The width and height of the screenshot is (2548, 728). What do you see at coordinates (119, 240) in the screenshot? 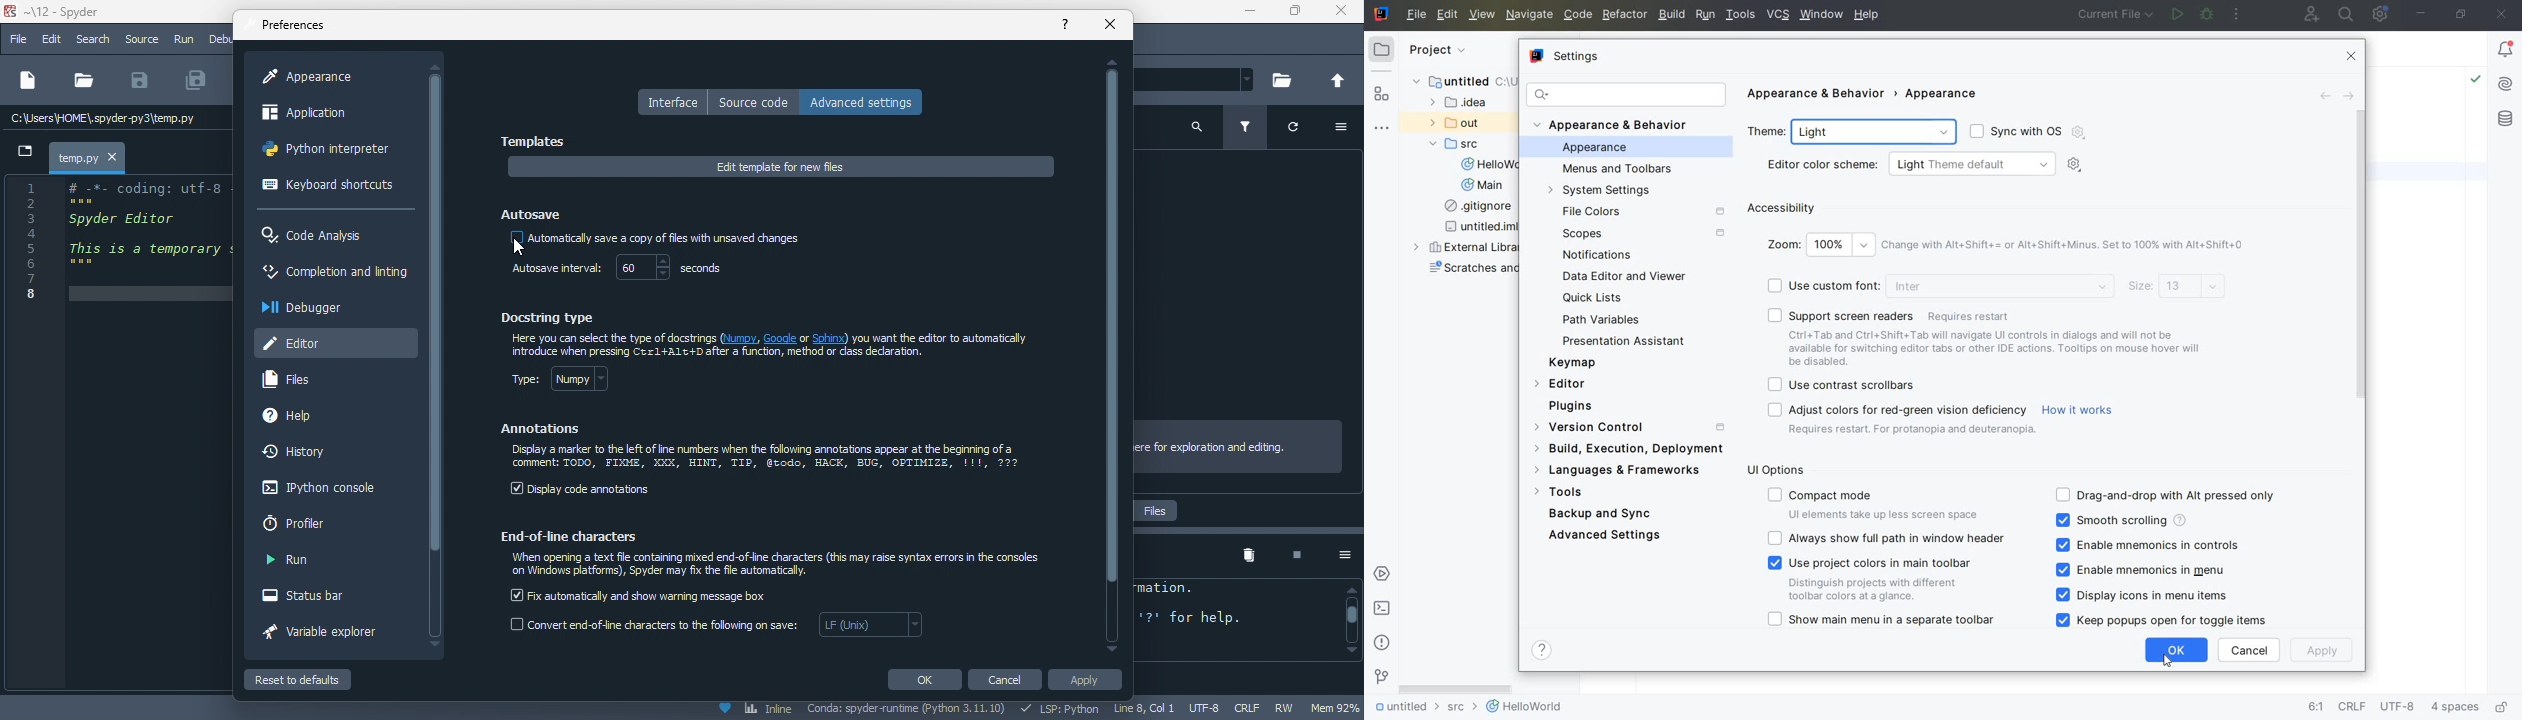
I see `coding` at bounding box center [119, 240].